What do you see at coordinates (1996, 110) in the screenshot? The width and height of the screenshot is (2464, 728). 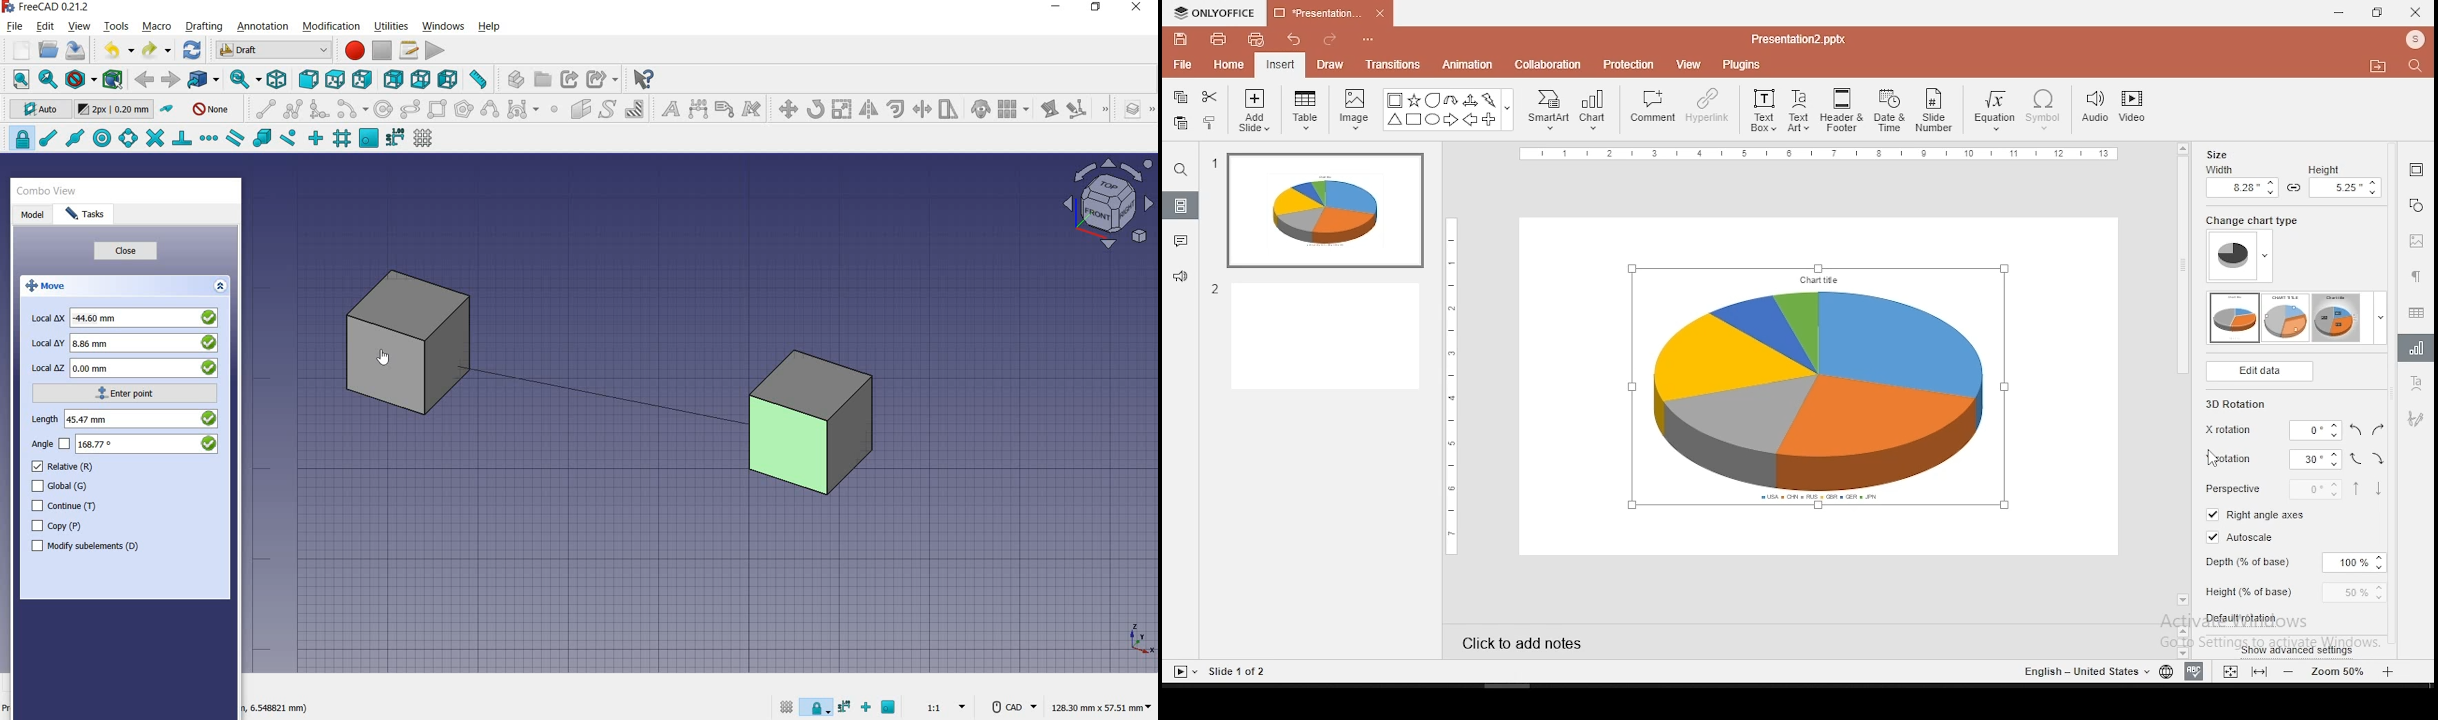 I see `equation` at bounding box center [1996, 110].